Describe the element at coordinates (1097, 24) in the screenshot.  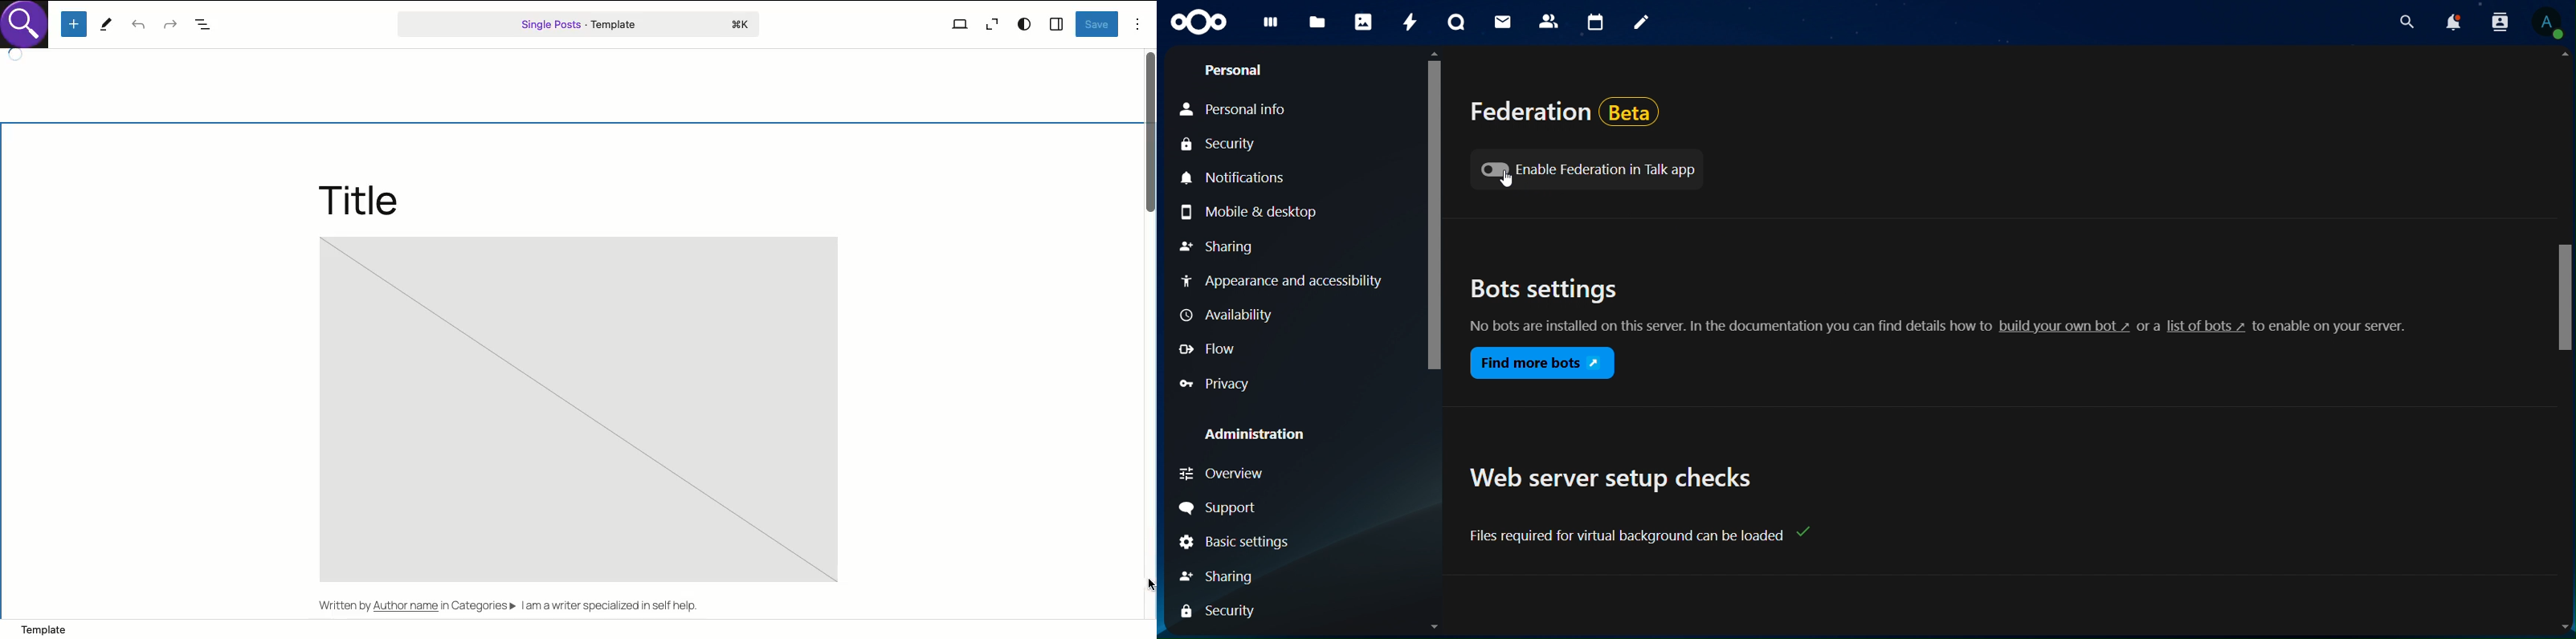
I see `Save` at that location.